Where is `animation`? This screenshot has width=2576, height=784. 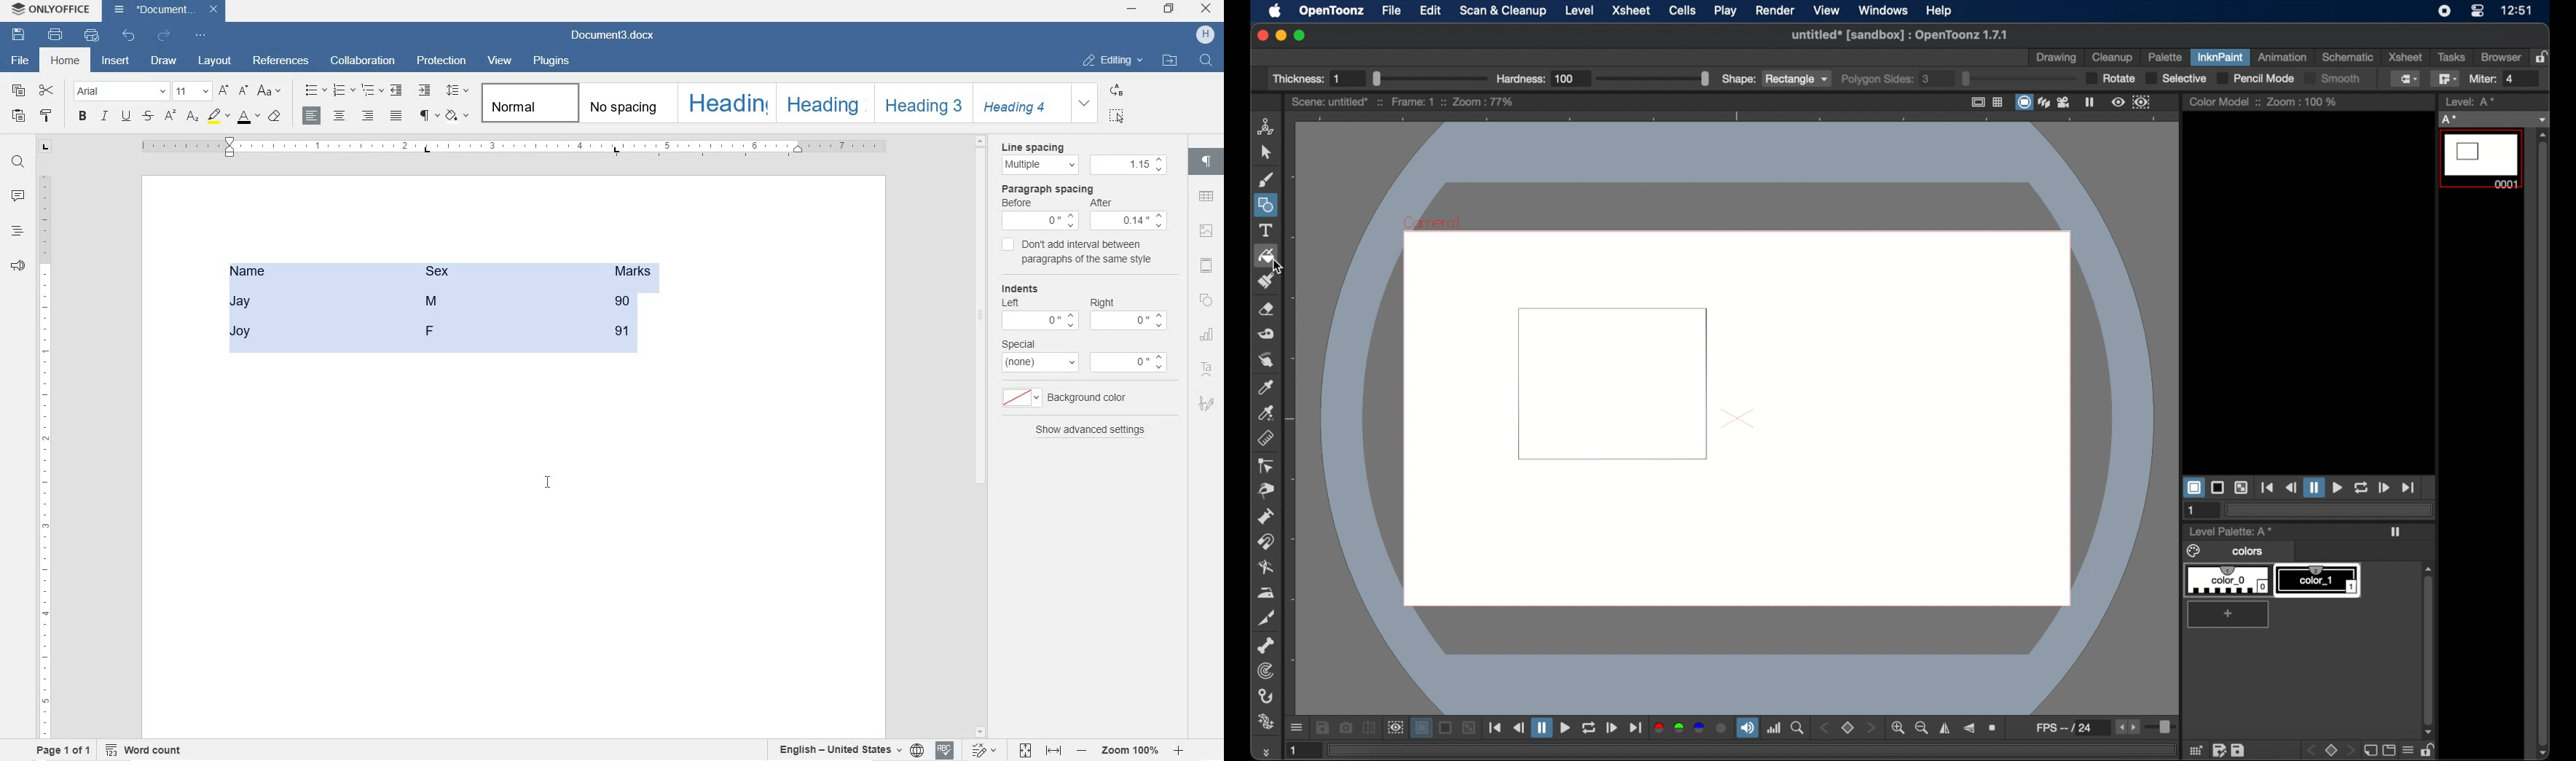 animation is located at coordinates (2284, 56).